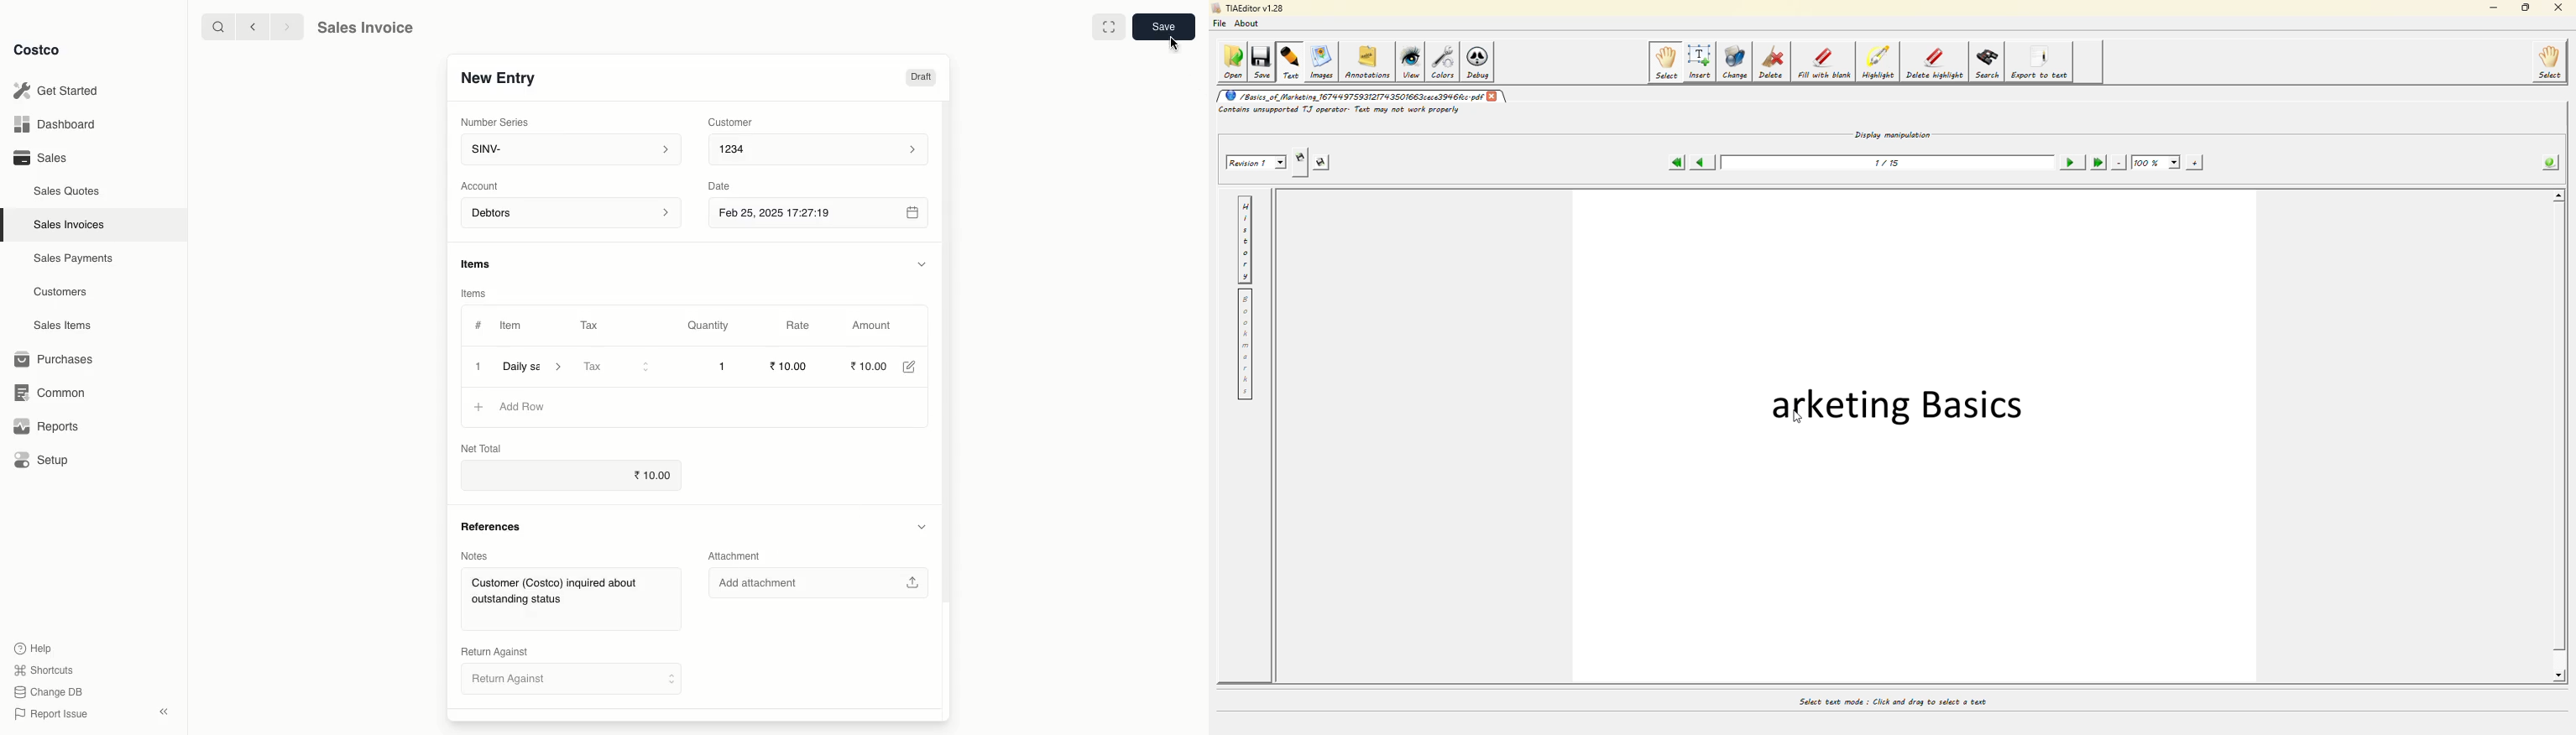 The image size is (2576, 756). What do you see at coordinates (1321, 61) in the screenshot?
I see `images` at bounding box center [1321, 61].